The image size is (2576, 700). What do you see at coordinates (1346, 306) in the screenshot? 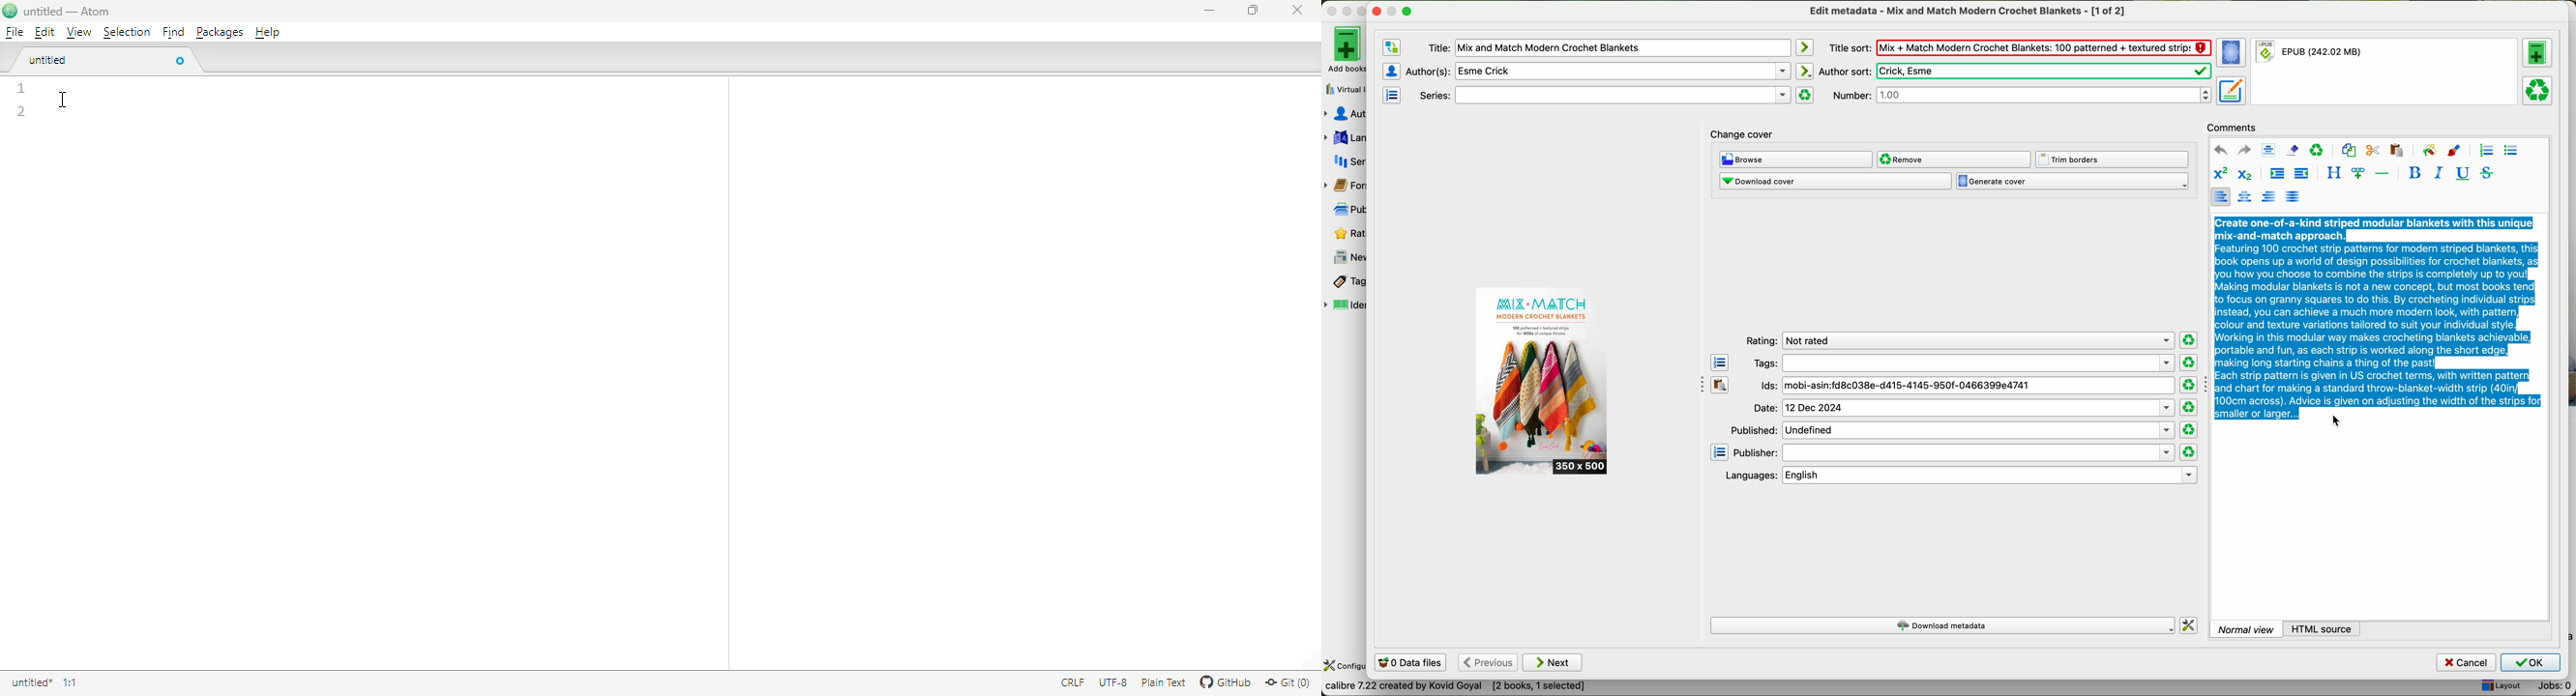
I see `identifiers` at bounding box center [1346, 306].